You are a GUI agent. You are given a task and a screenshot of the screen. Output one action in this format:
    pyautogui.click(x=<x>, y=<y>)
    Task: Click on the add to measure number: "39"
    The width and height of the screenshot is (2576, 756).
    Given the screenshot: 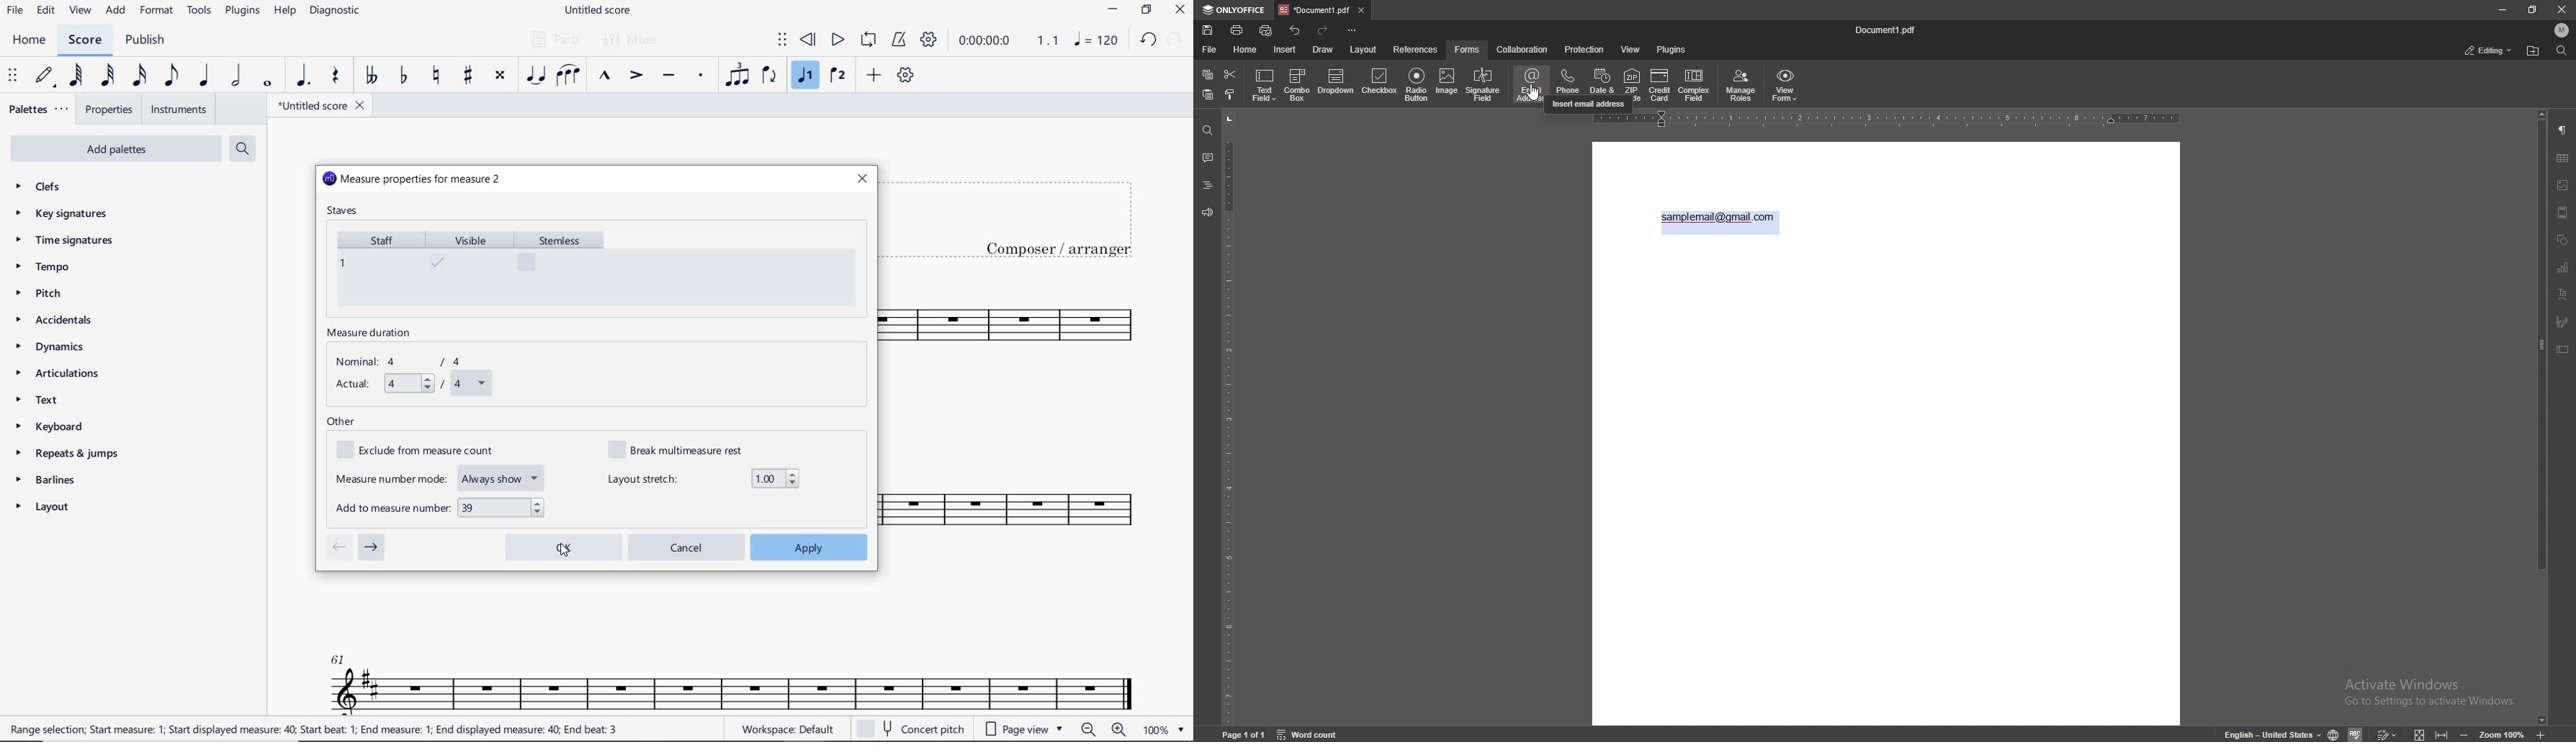 What is the action you would take?
    pyautogui.click(x=441, y=507)
    